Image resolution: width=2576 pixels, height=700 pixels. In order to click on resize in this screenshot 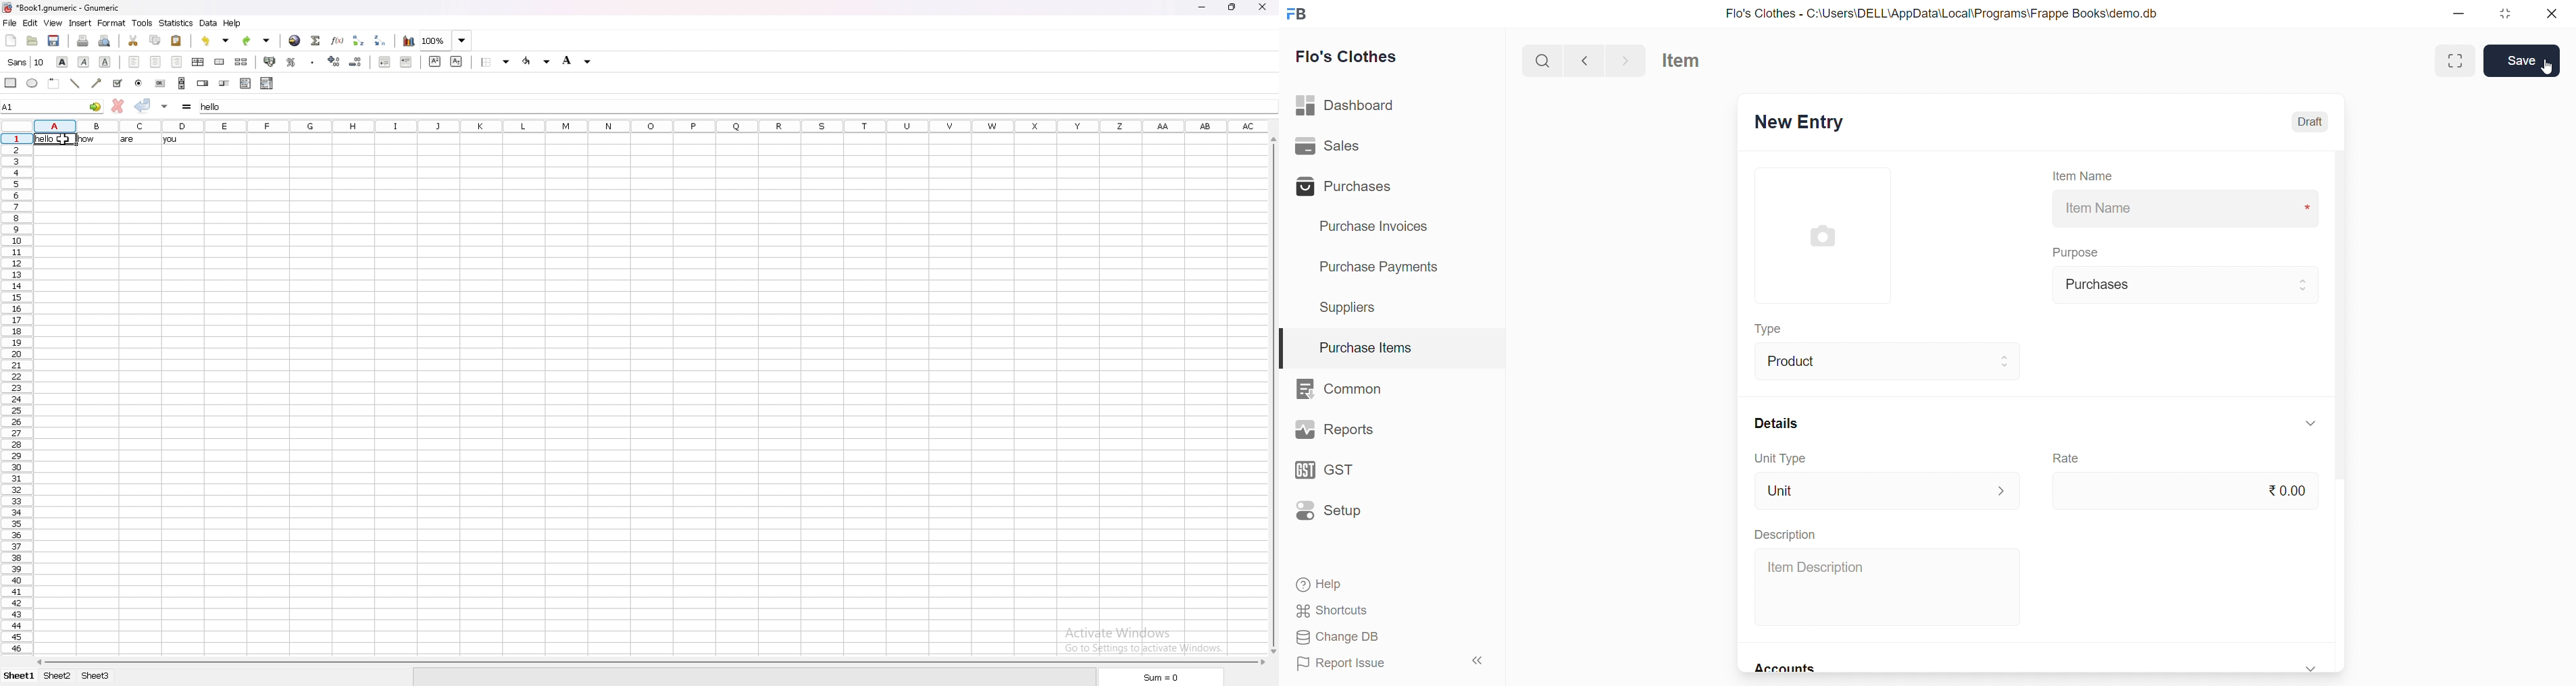, I will do `click(1235, 7)`.